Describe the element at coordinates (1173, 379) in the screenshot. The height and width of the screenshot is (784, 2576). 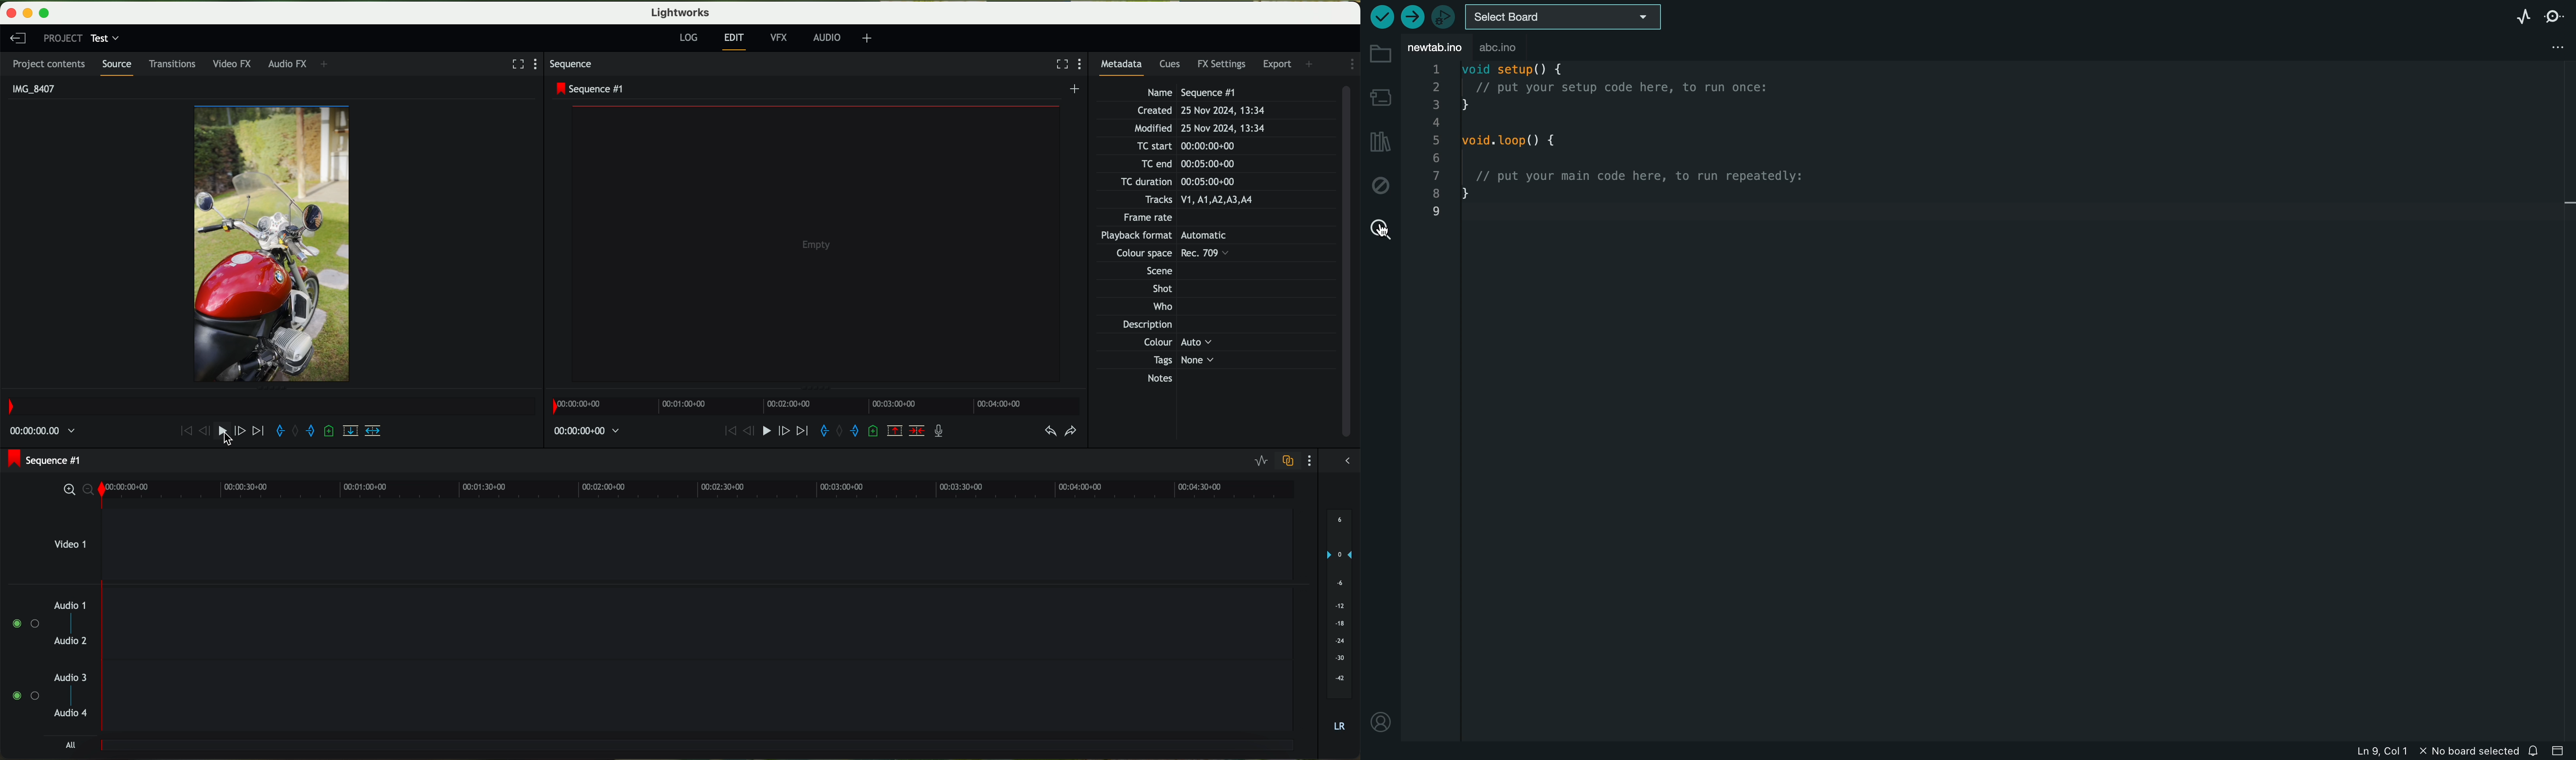
I see `Notes` at that location.